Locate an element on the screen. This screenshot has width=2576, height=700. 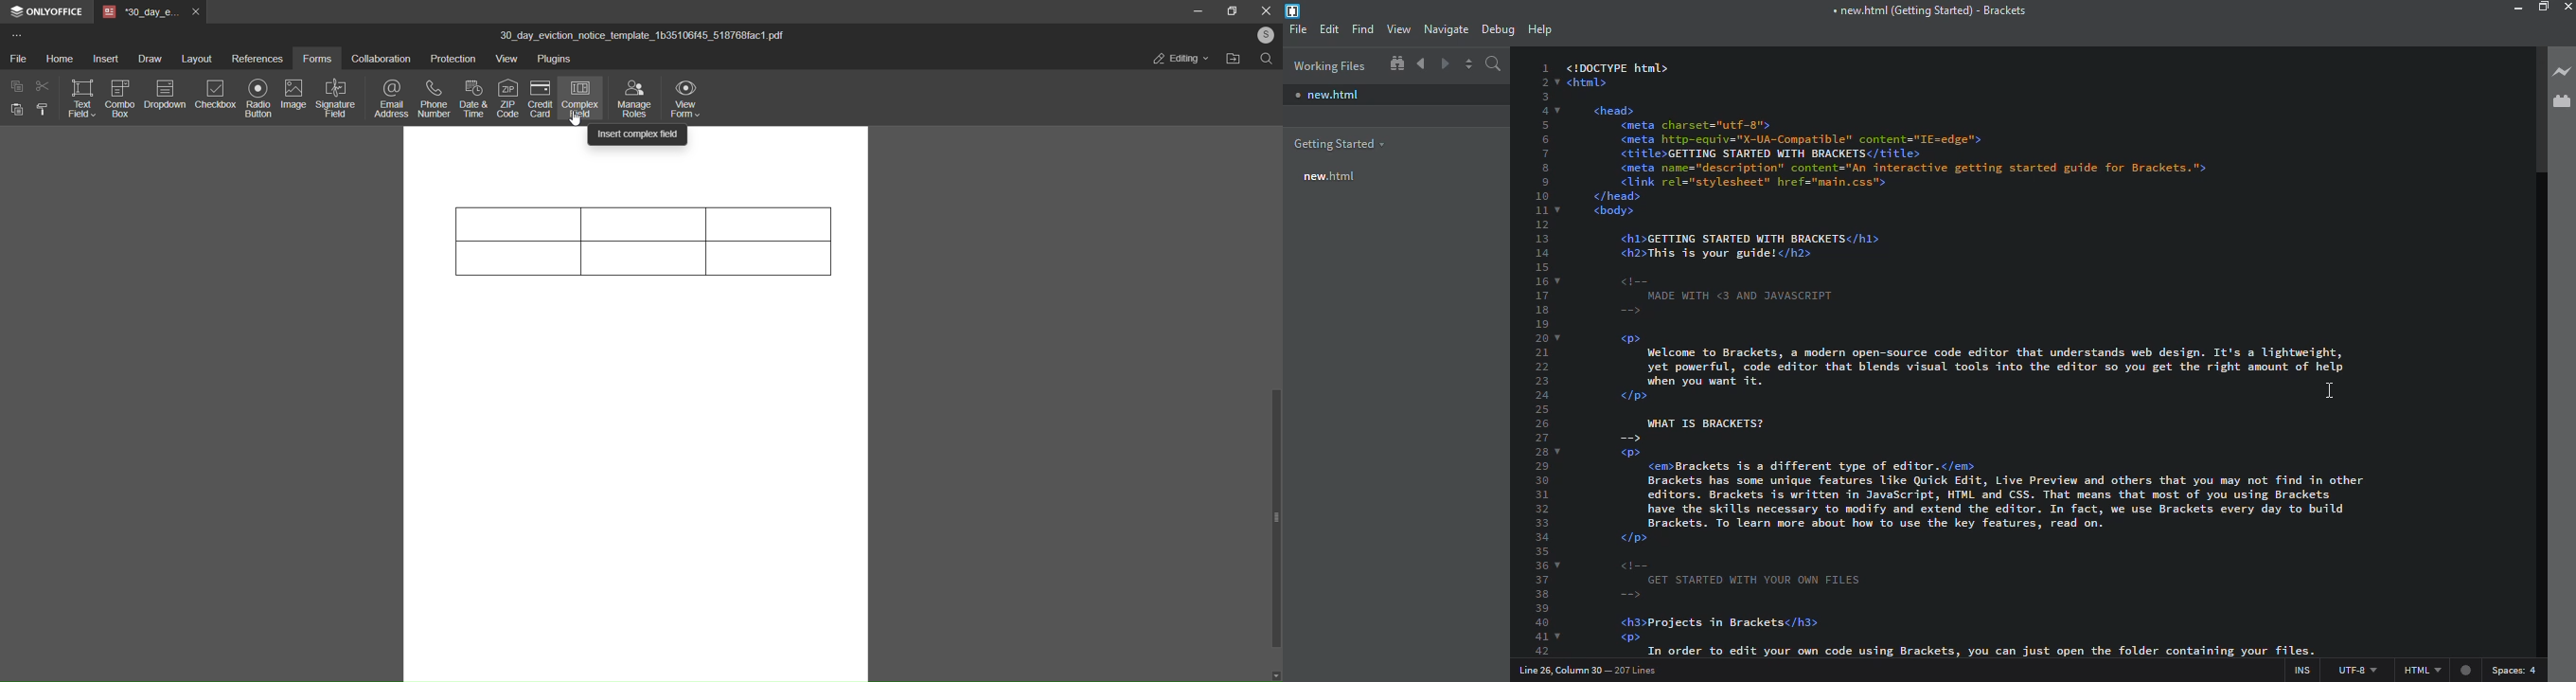
insert is located at coordinates (105, 60).